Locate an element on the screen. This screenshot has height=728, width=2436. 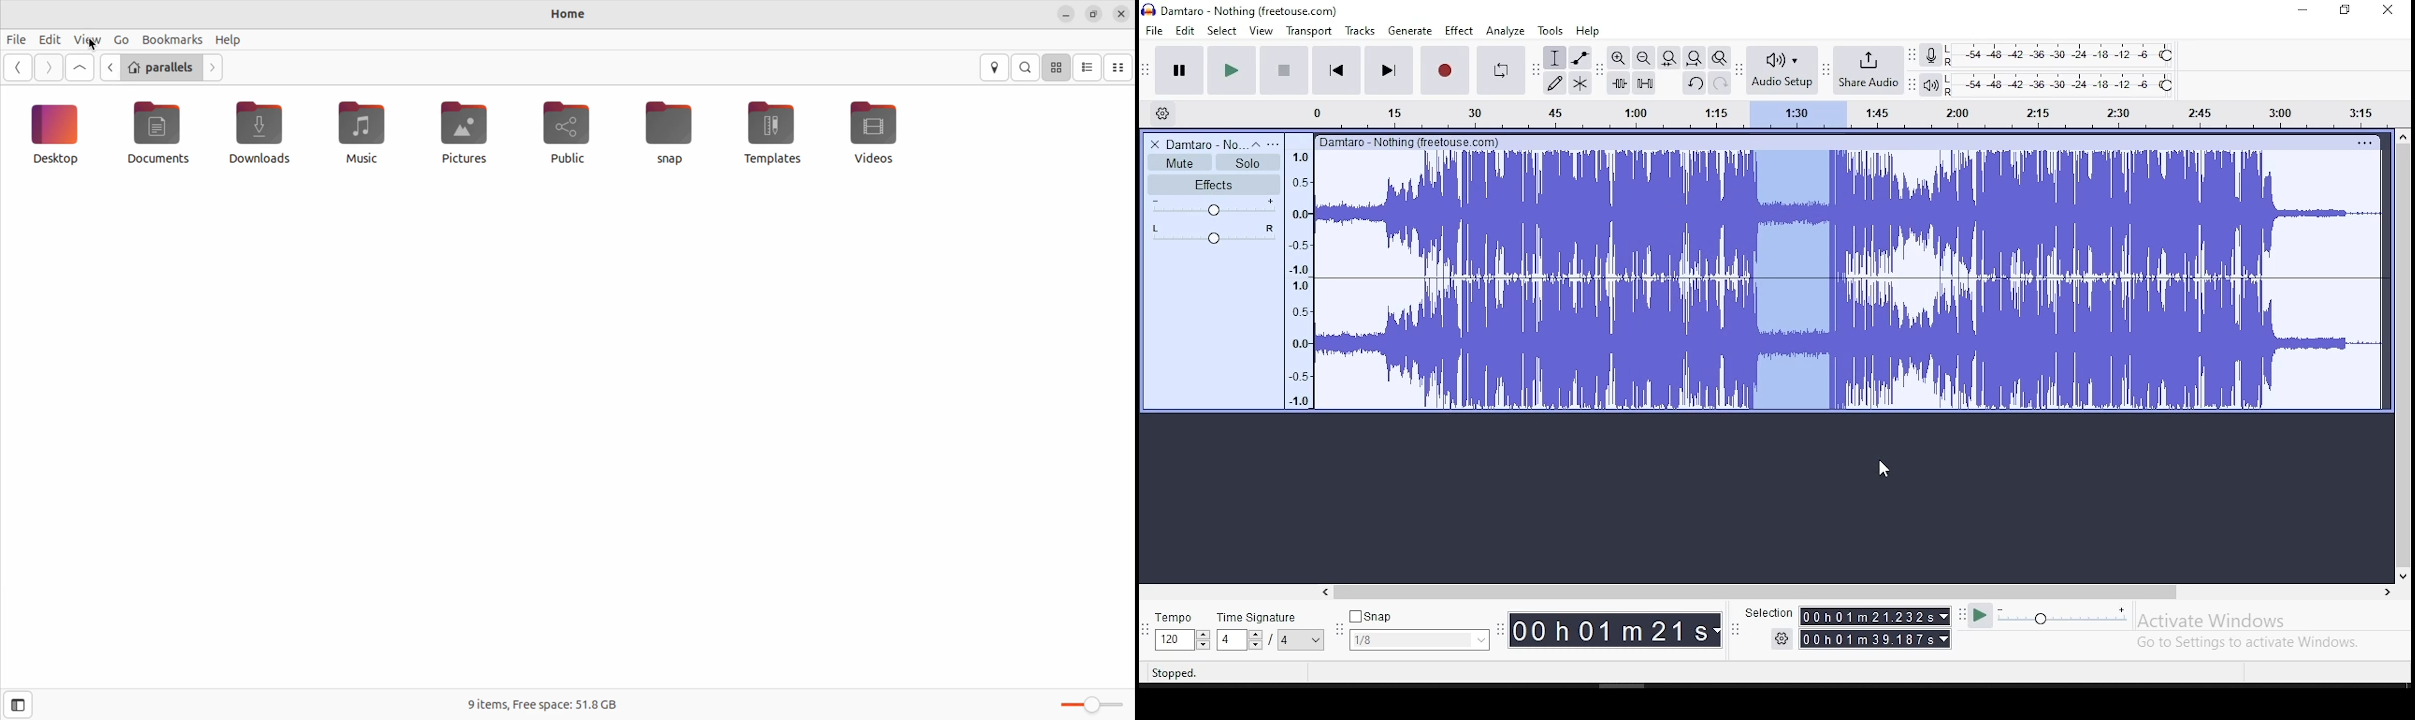
vertical scroll bar is located at coordinates (2406, 353).